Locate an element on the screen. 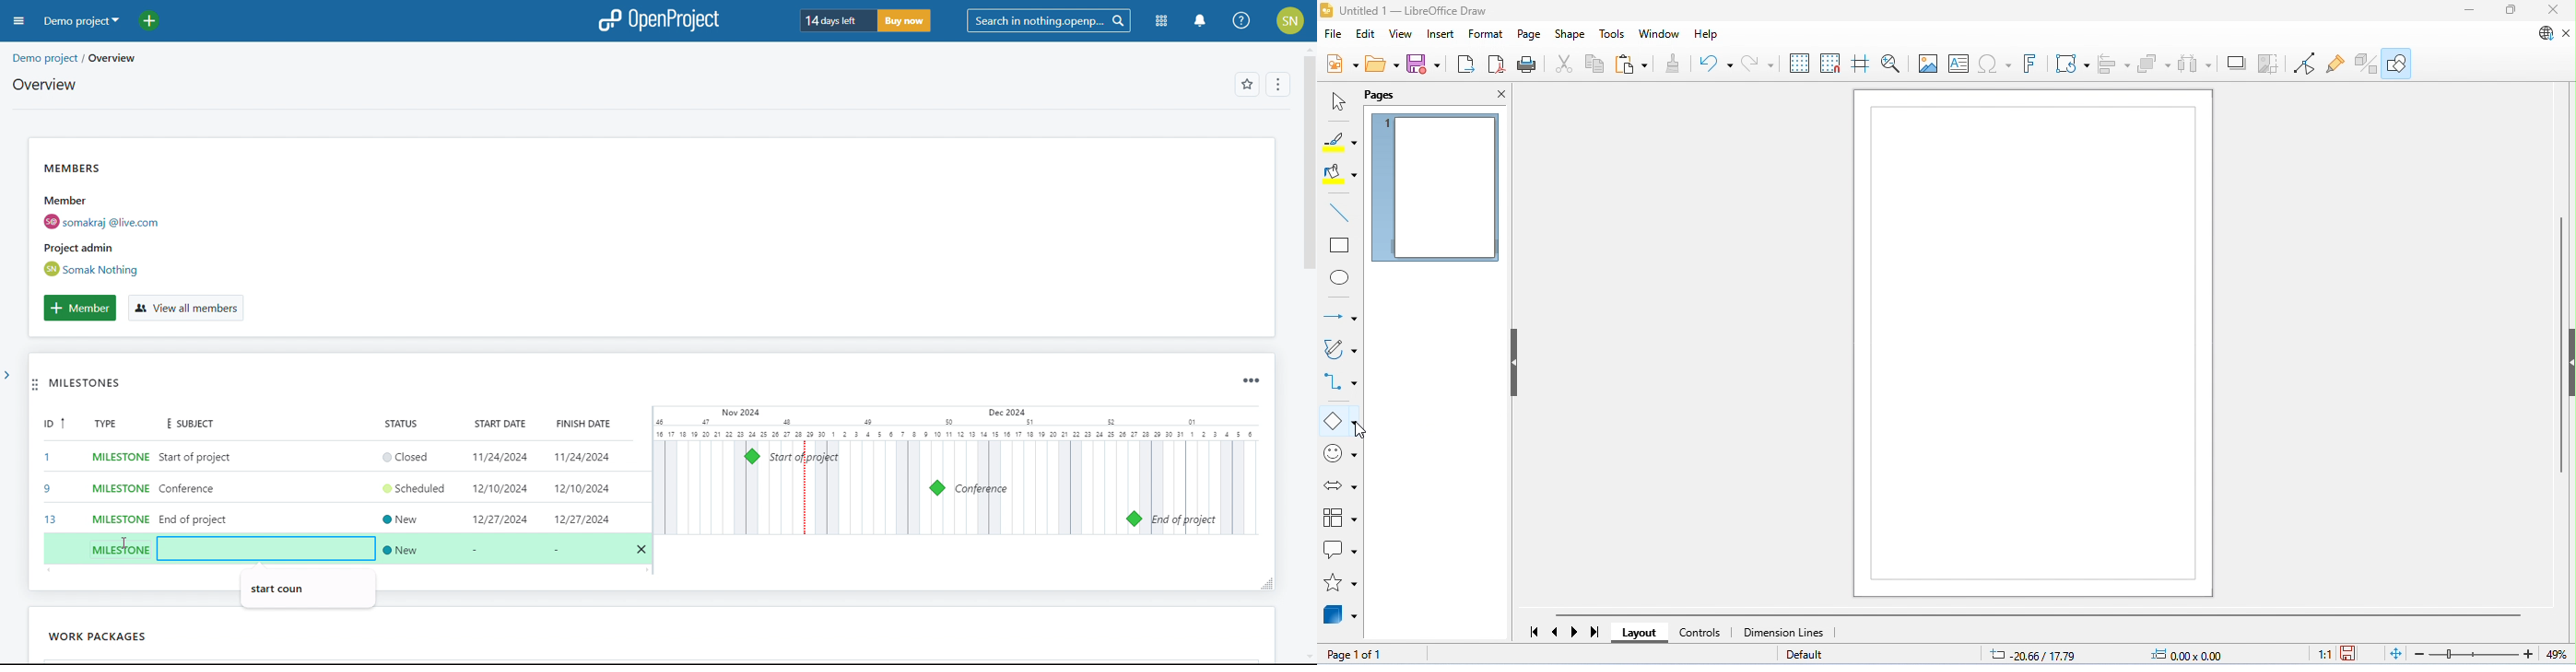 The width and height of the screenshot is (2576, 672). maximize is located at coordinates (2509, 11).